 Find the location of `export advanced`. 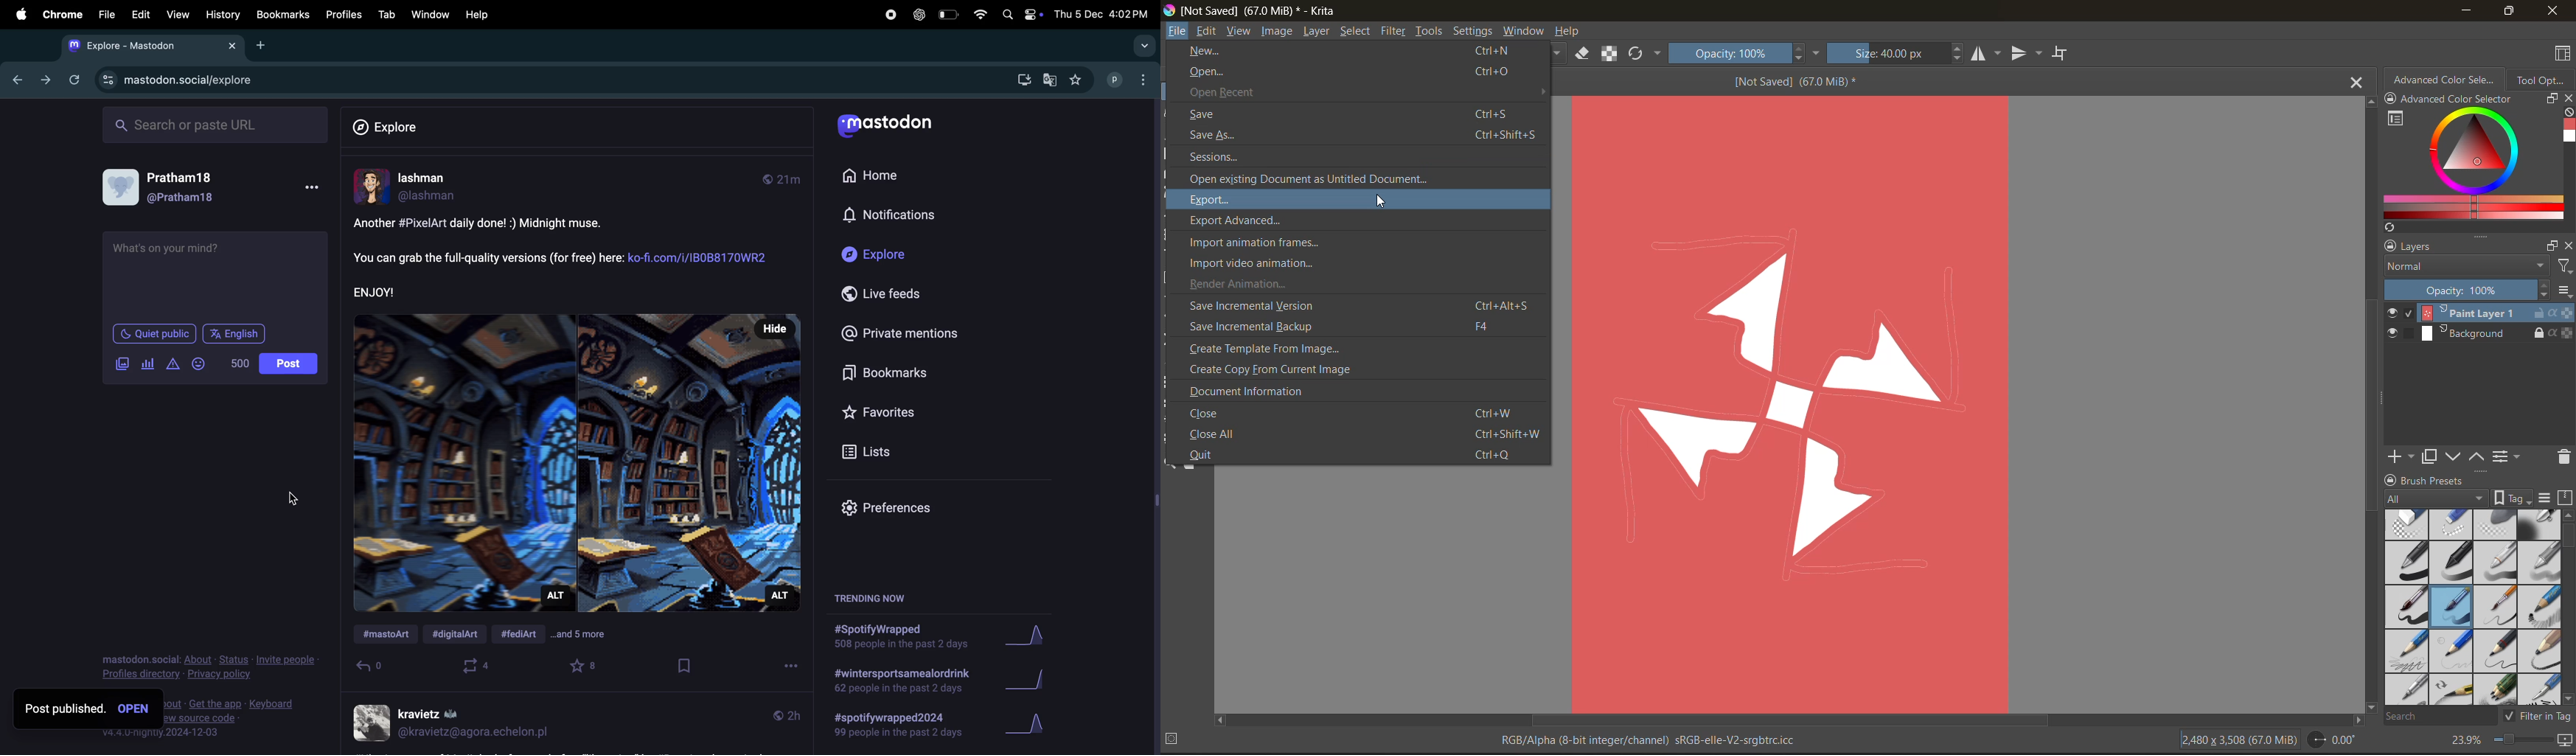

export advanced is located at coordinates (1331, 220).